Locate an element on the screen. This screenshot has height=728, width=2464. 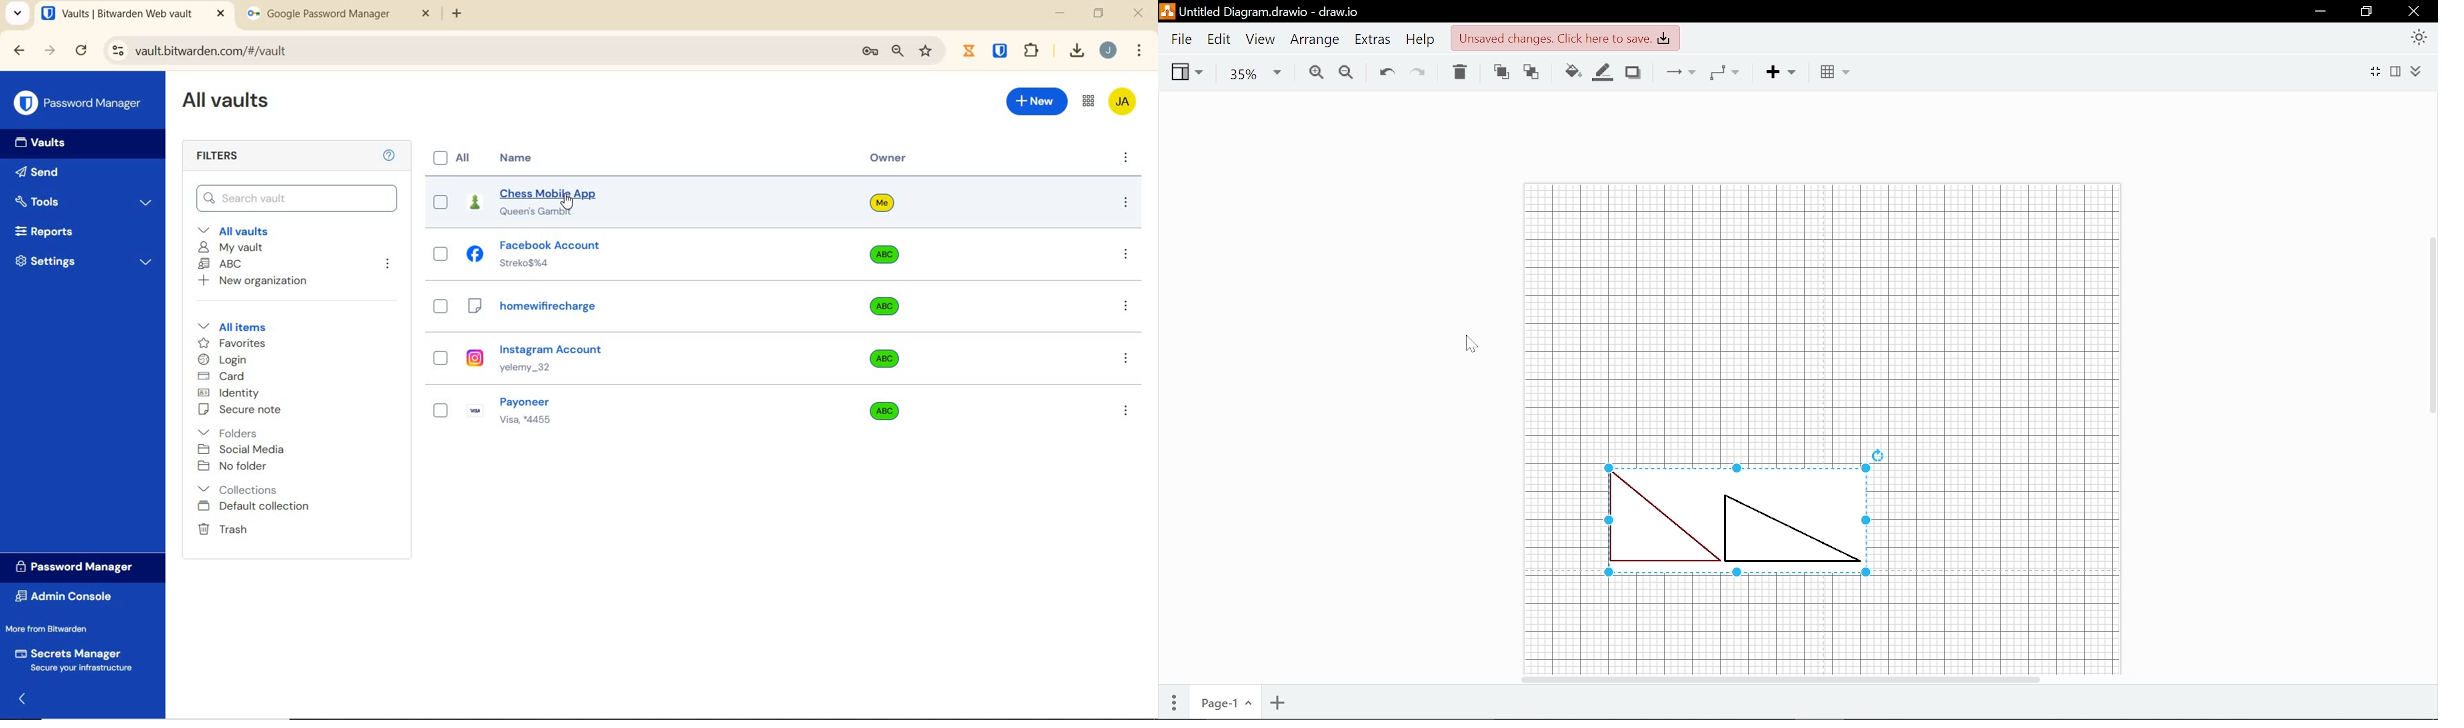
check box is located at coordinates (444, 199).